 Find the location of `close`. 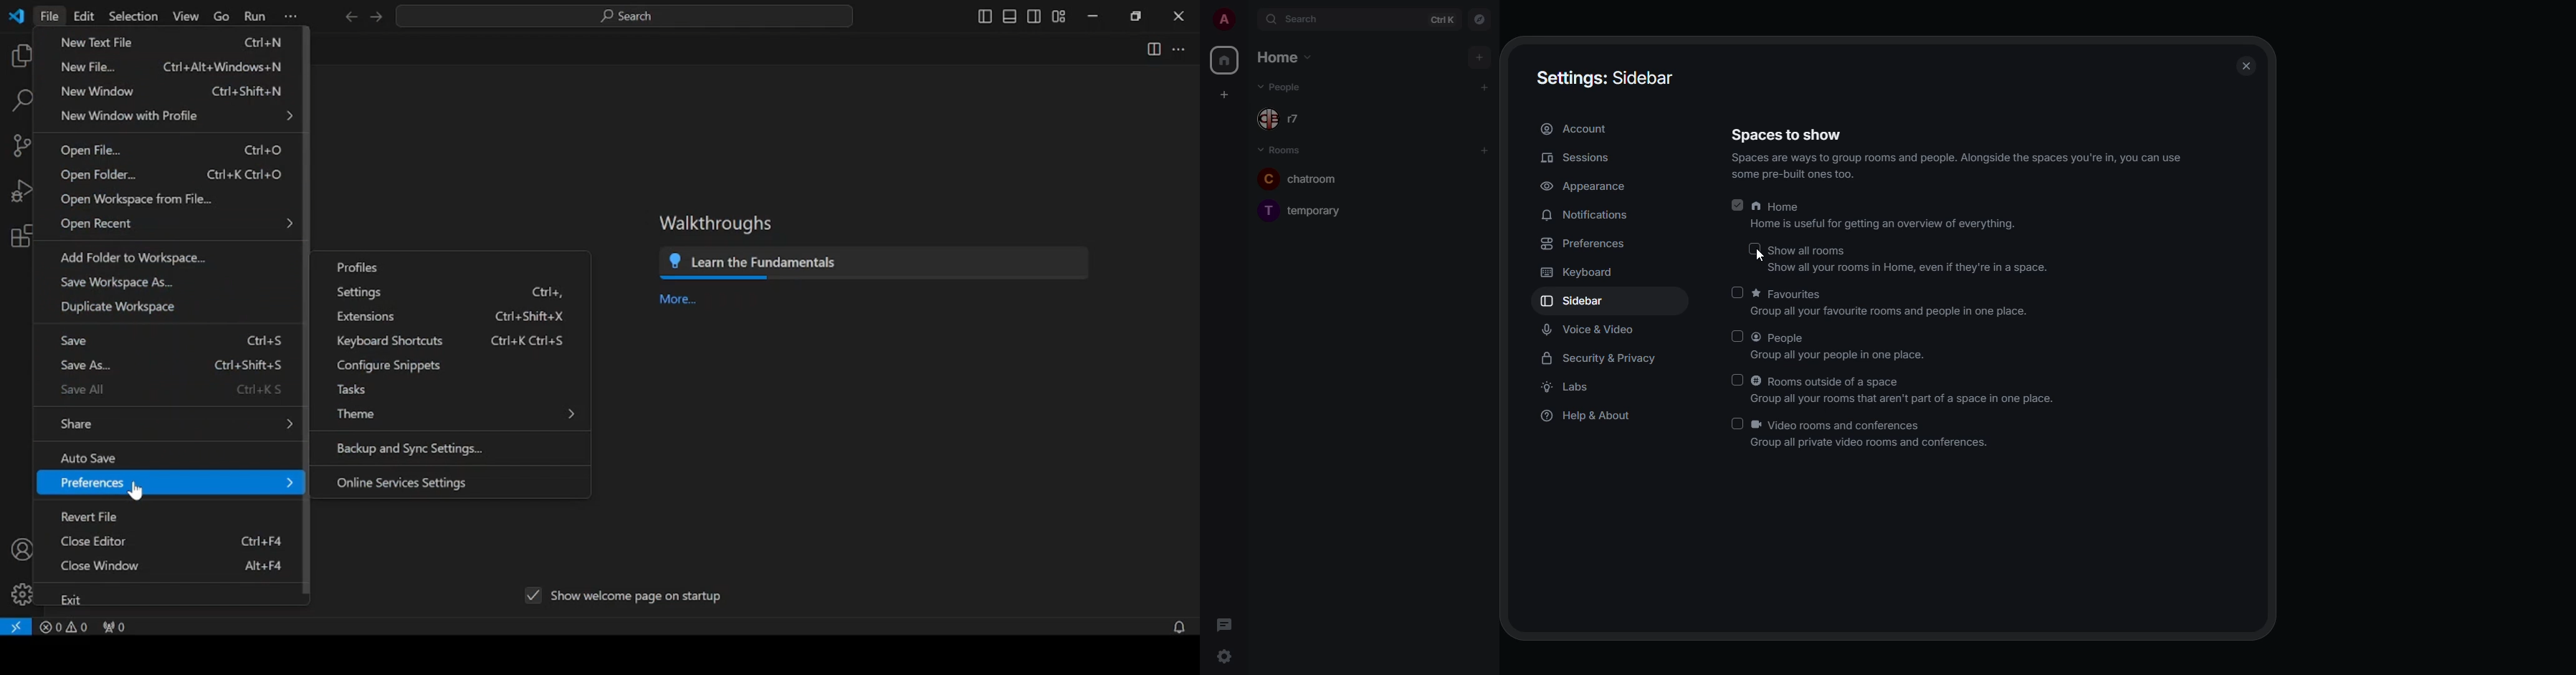

close is located at coordinates (2246, 62).